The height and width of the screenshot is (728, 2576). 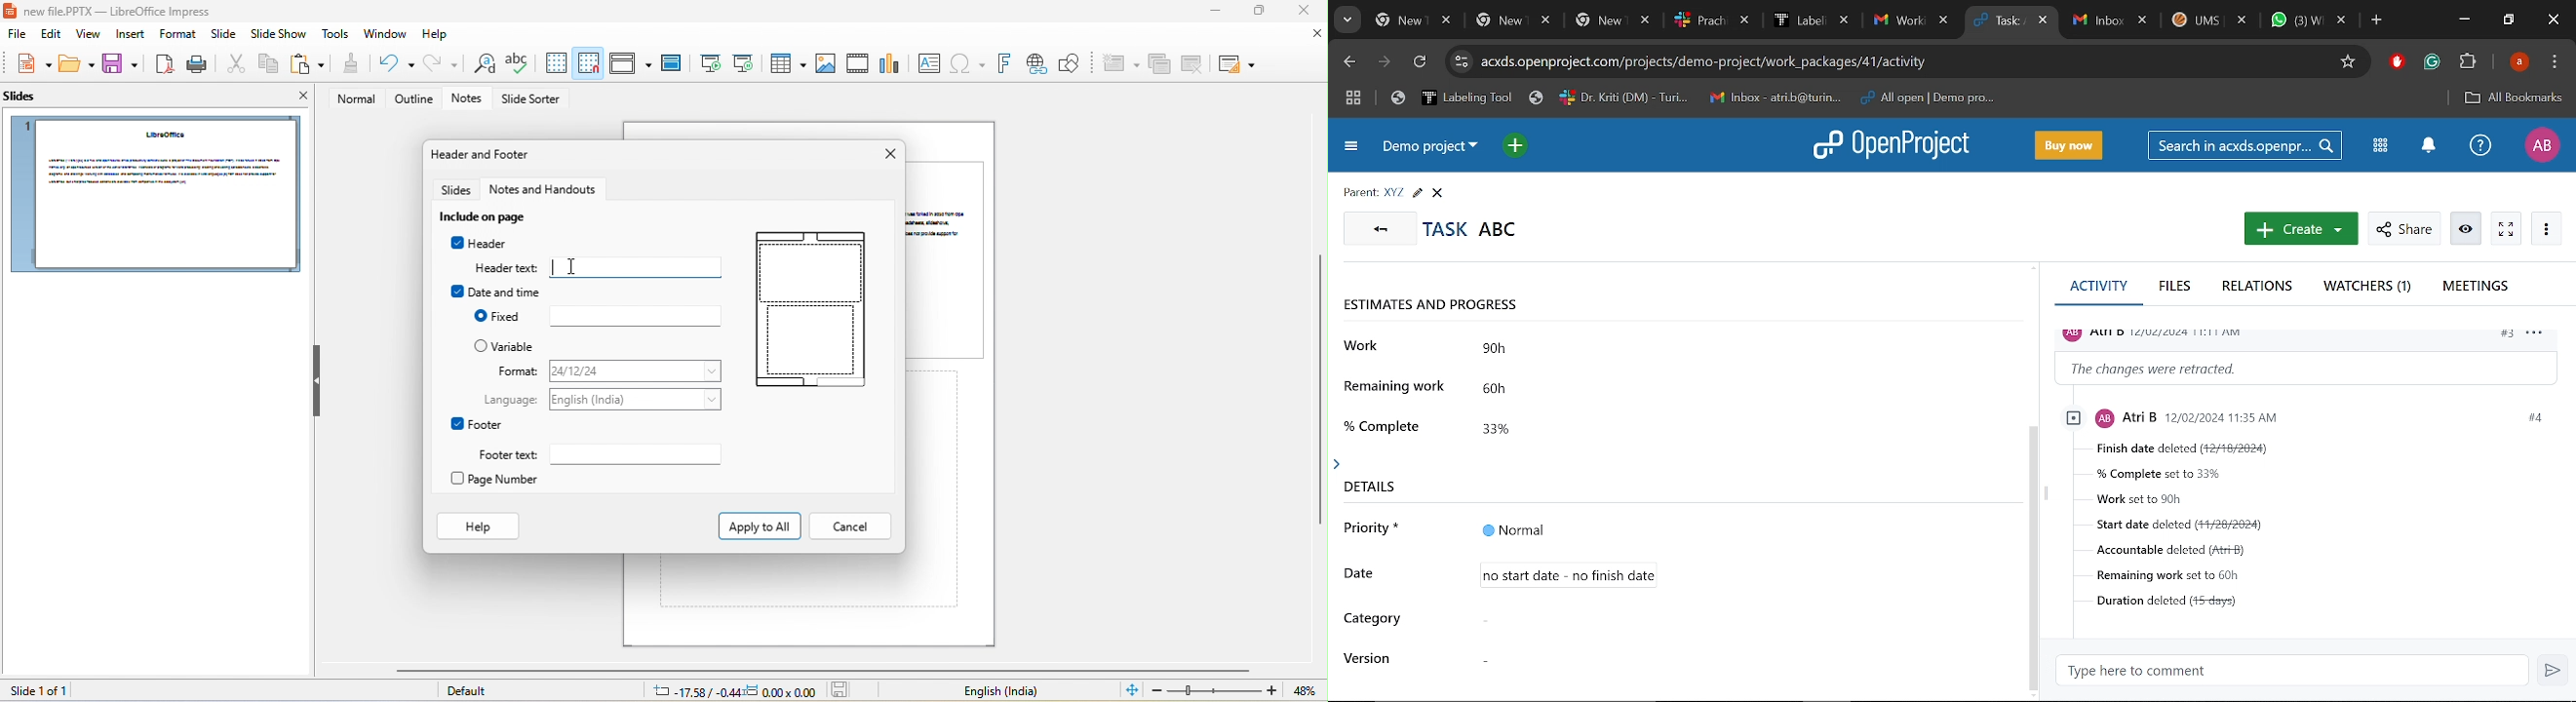 What do you see at coordinates (477, 526) in the screenshot?
I see `Help` at bounding box center [477, 526].